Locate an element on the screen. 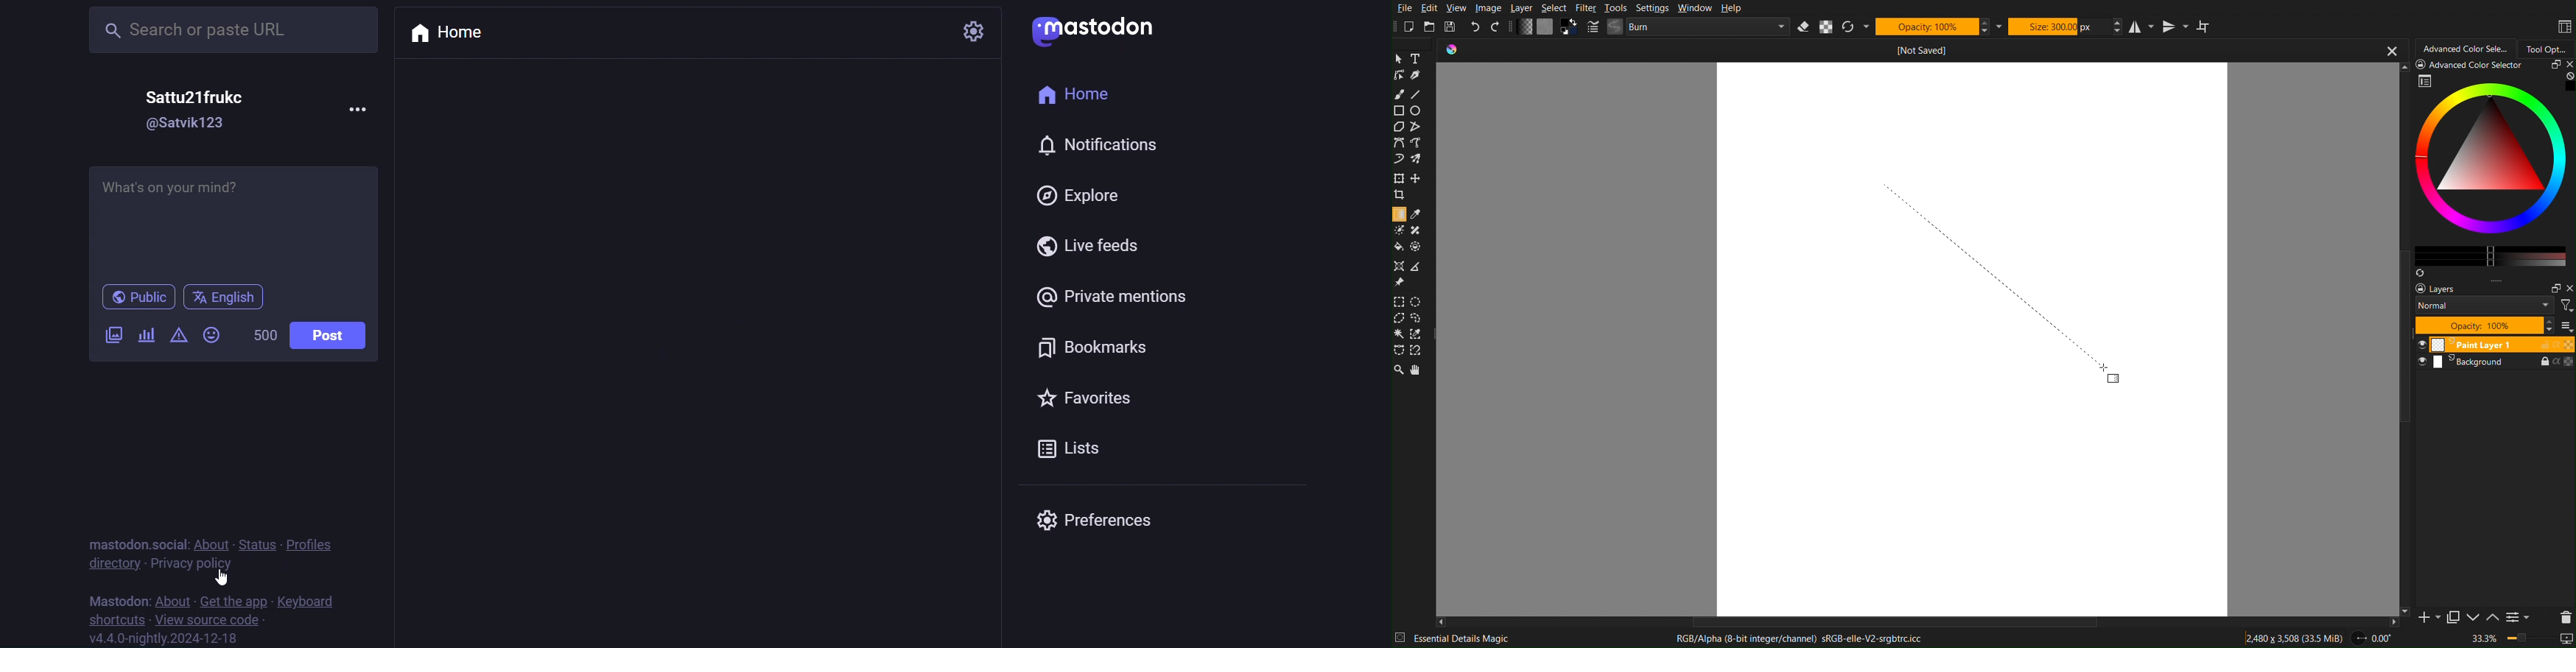 This screenshot has width=2576, height=672. Refresh is located at coordinates (1856, 27).